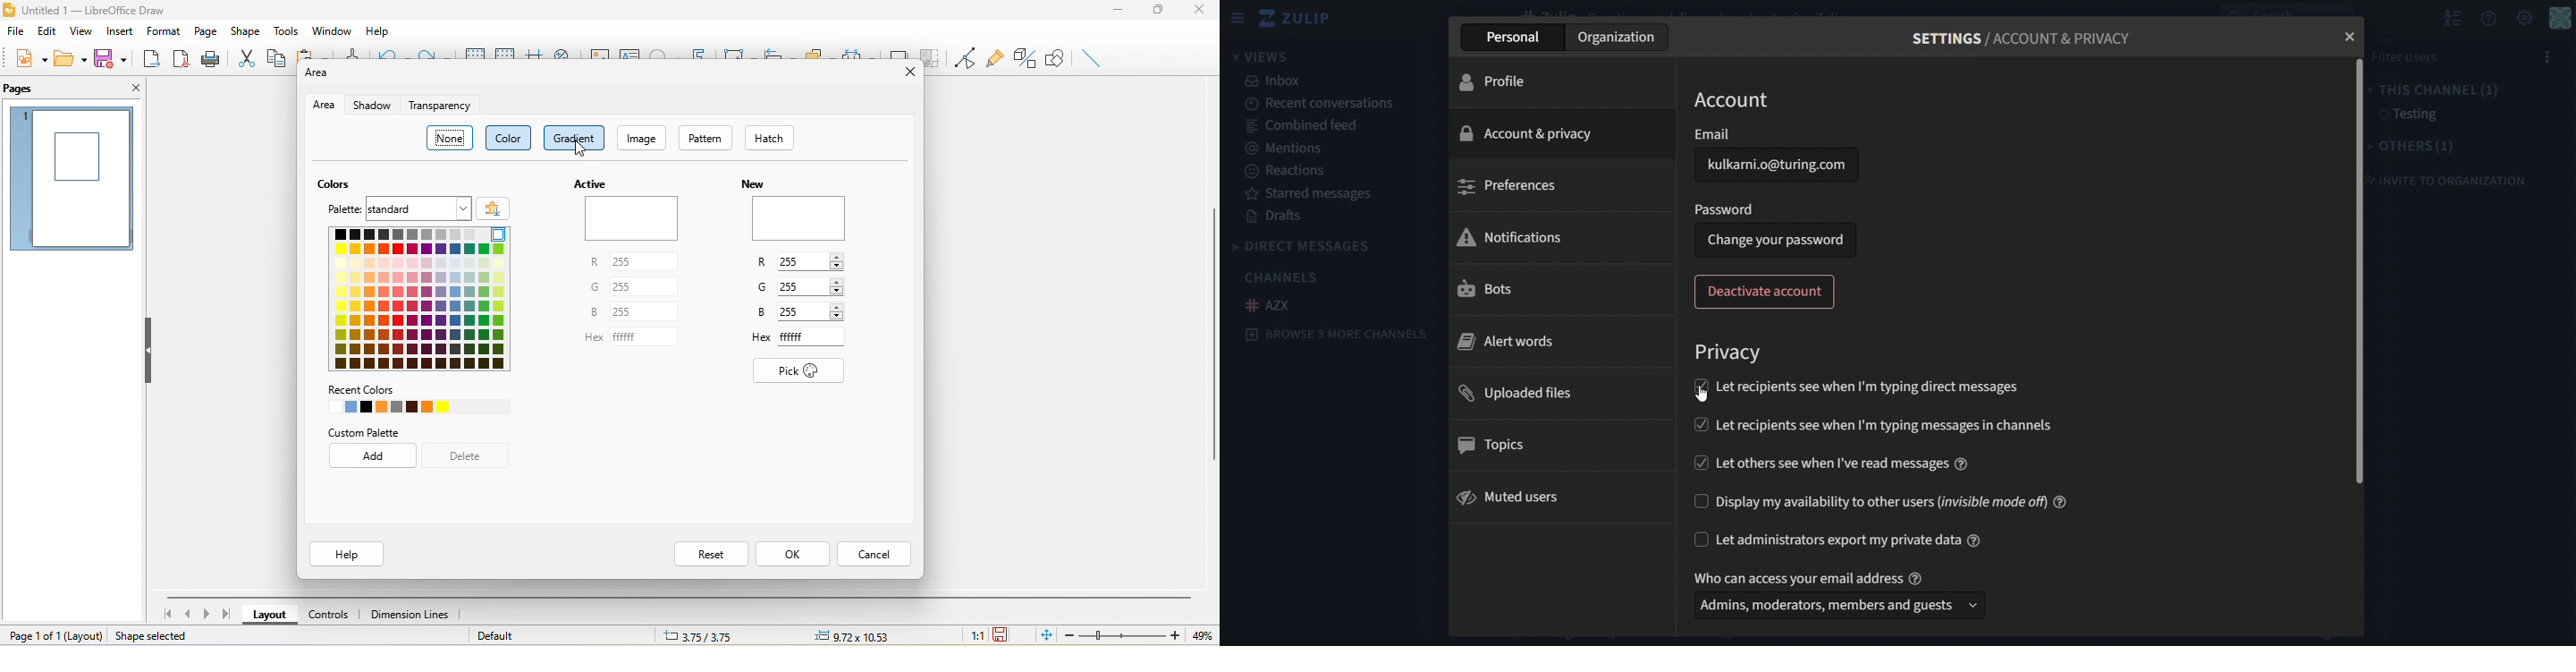 The image size is (2576, 672). I want to click on new, so click(796, 214).